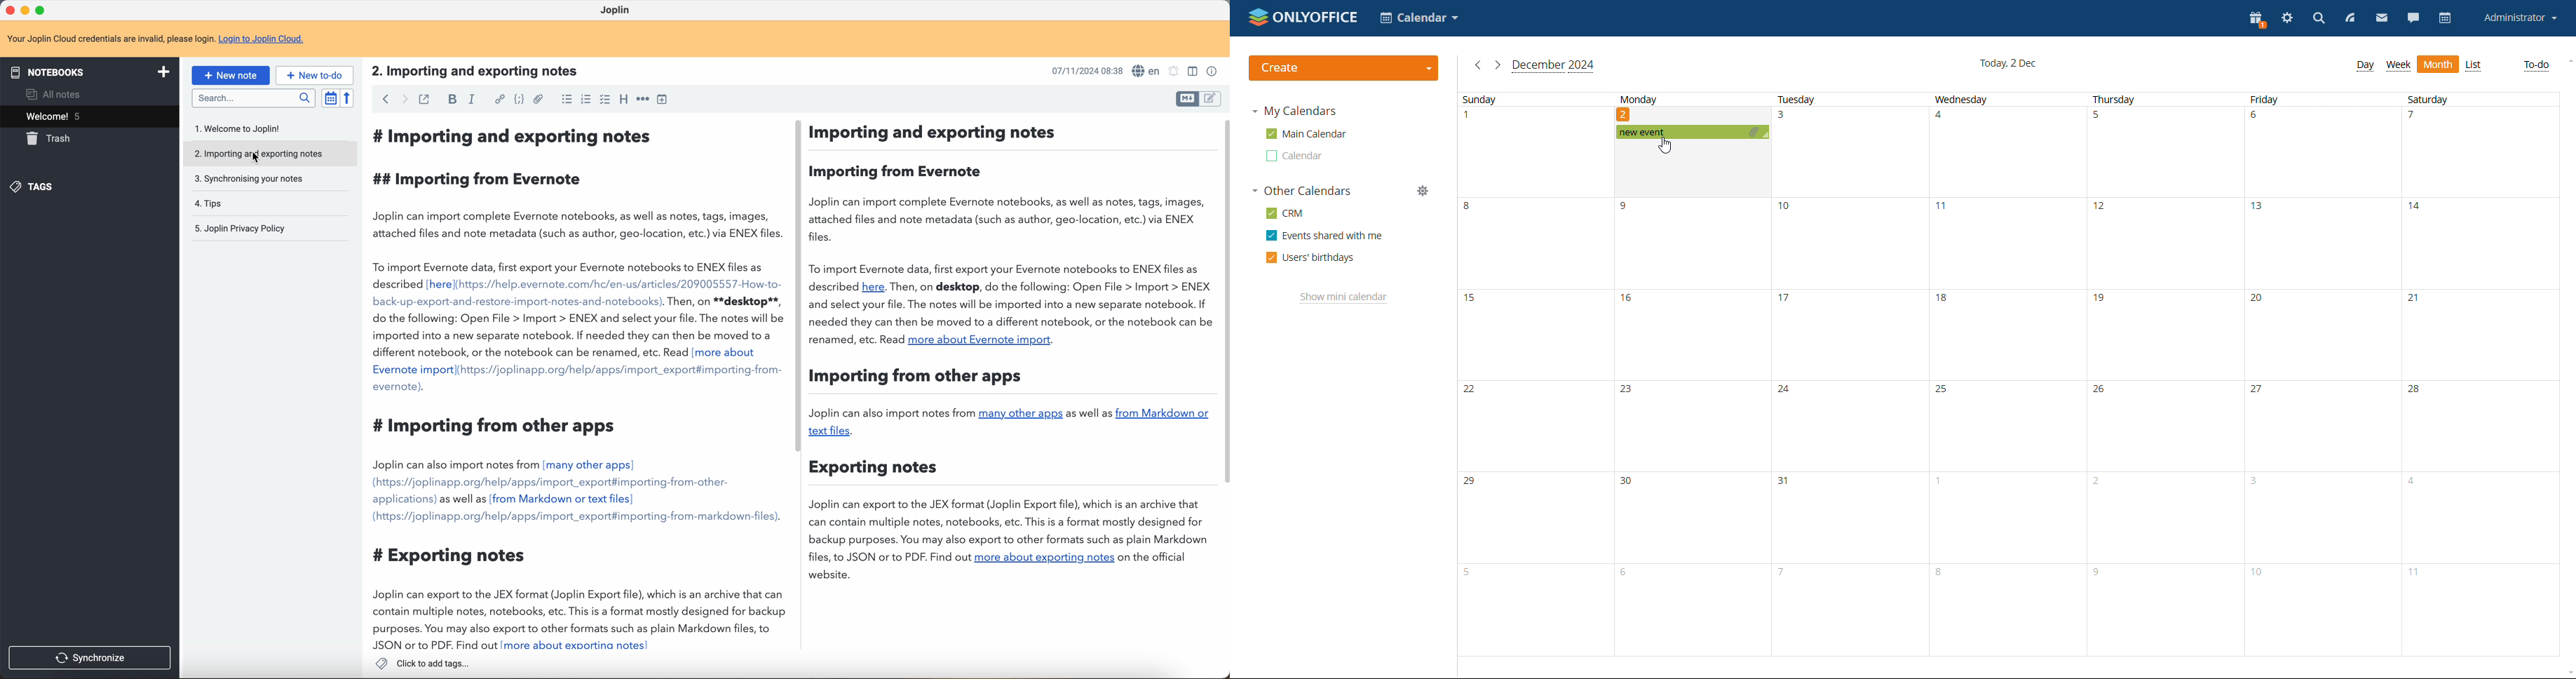 The image size is (2576, 700). Describe the element at coordinates (454, 99) in the screenshot. I see `bold` at that location.